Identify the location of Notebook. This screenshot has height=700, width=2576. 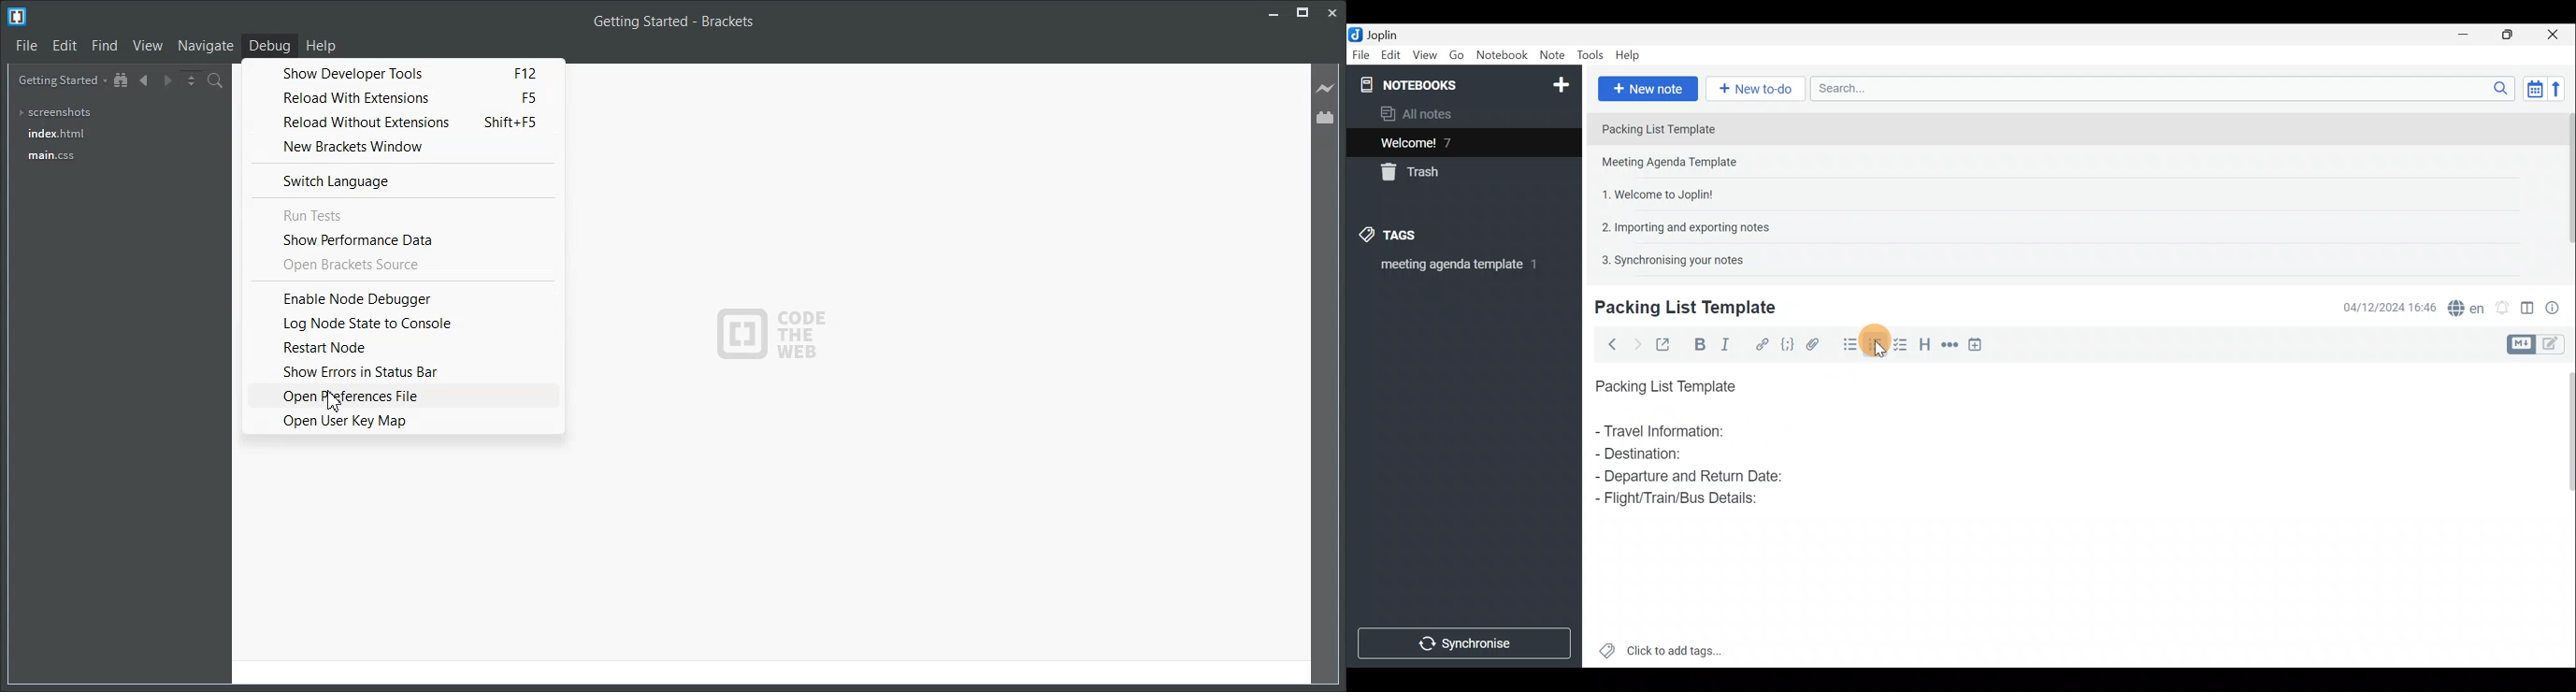
(1462, 83).